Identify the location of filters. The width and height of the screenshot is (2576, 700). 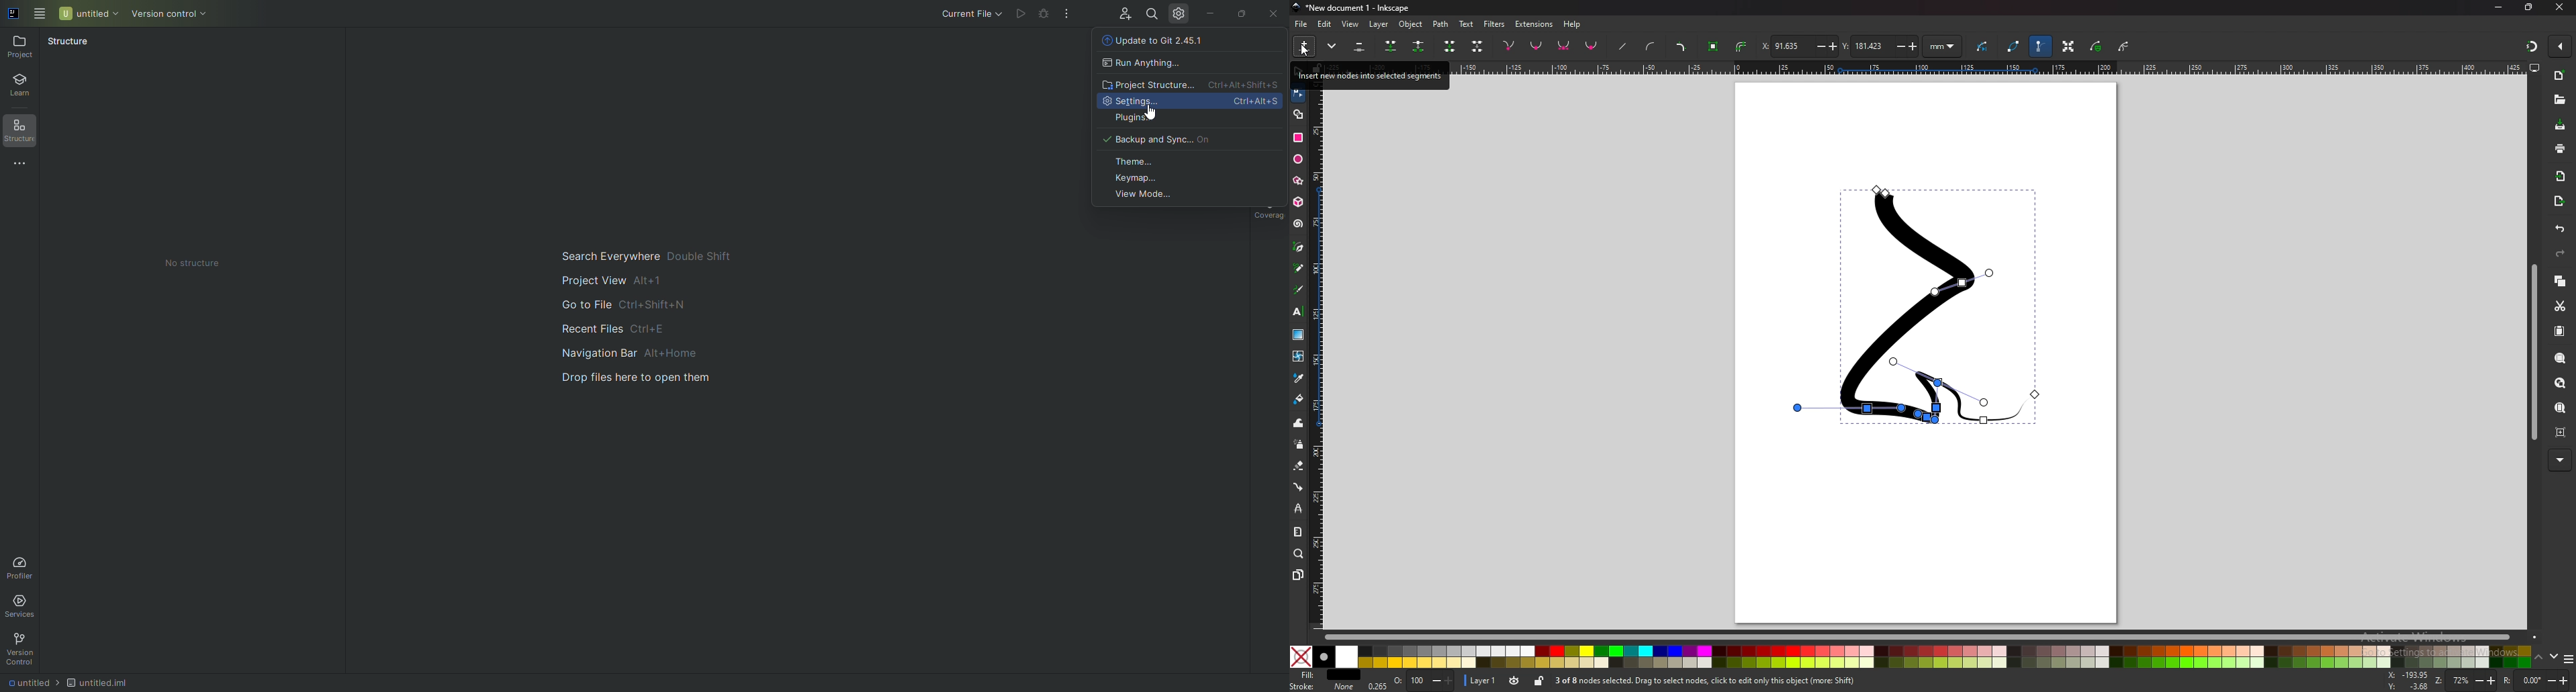
(1494, 24).